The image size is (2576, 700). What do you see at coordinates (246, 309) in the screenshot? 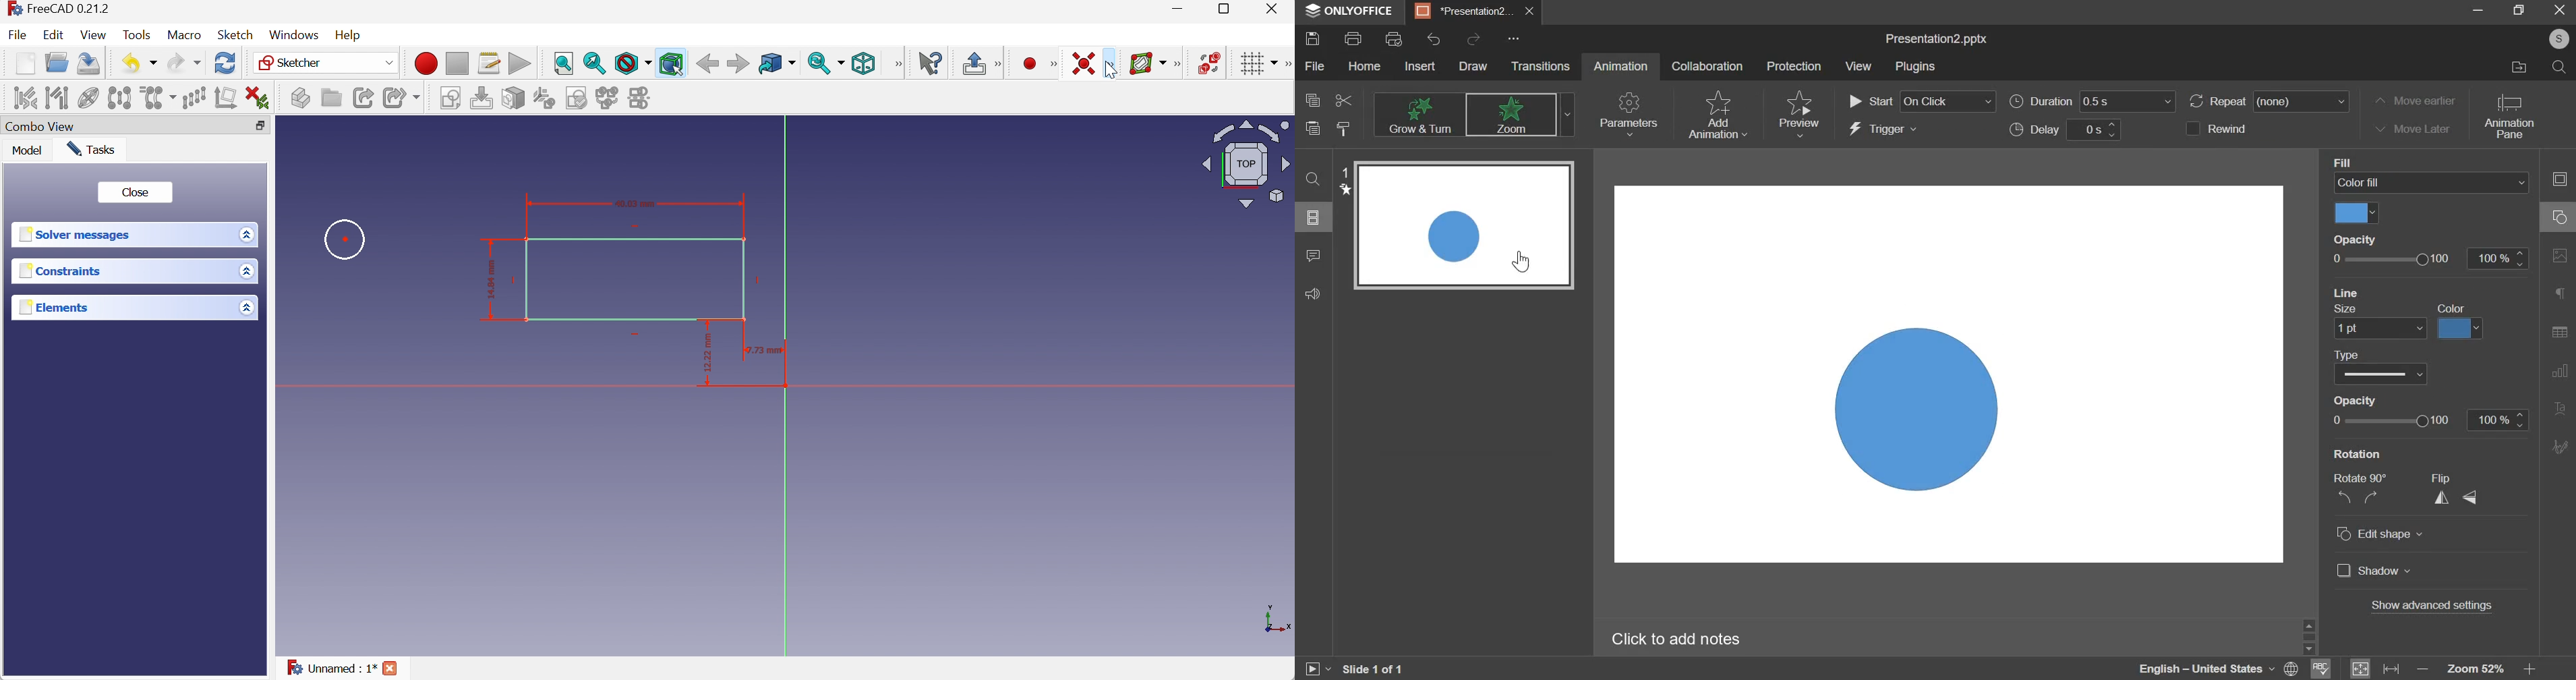
I see `Drop down` at bounding box center [246, 309].